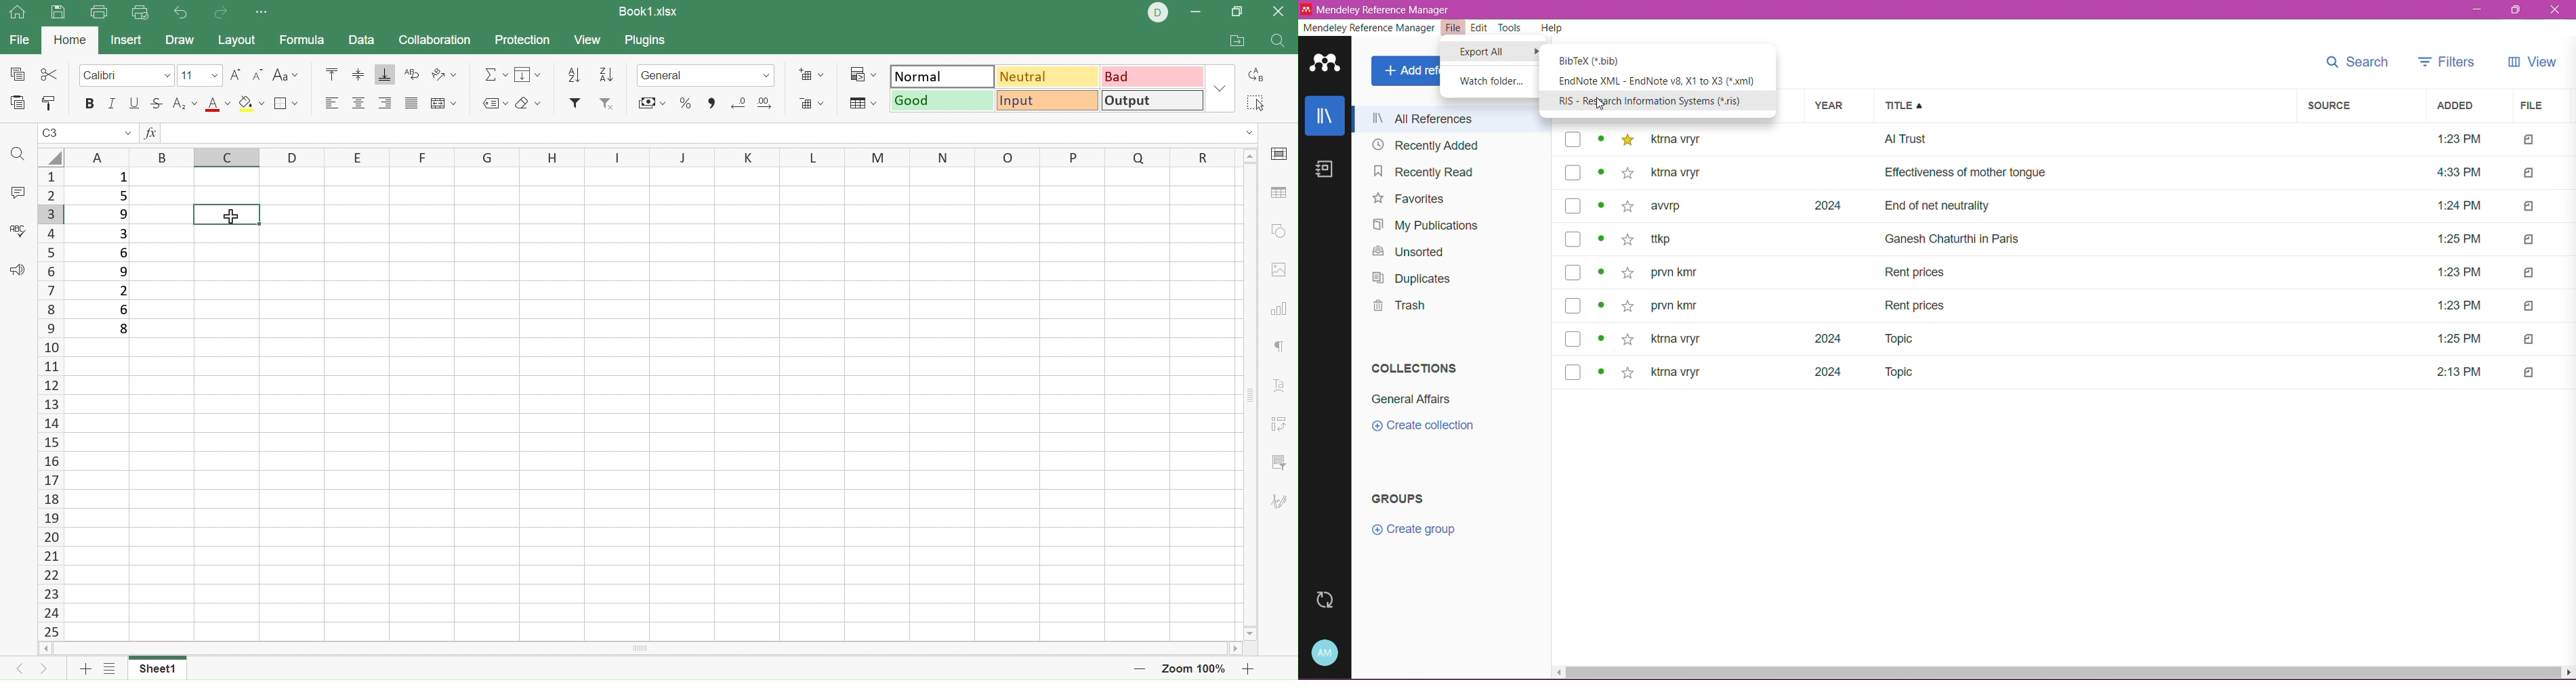  I want to click on Font, so click(217, 104).